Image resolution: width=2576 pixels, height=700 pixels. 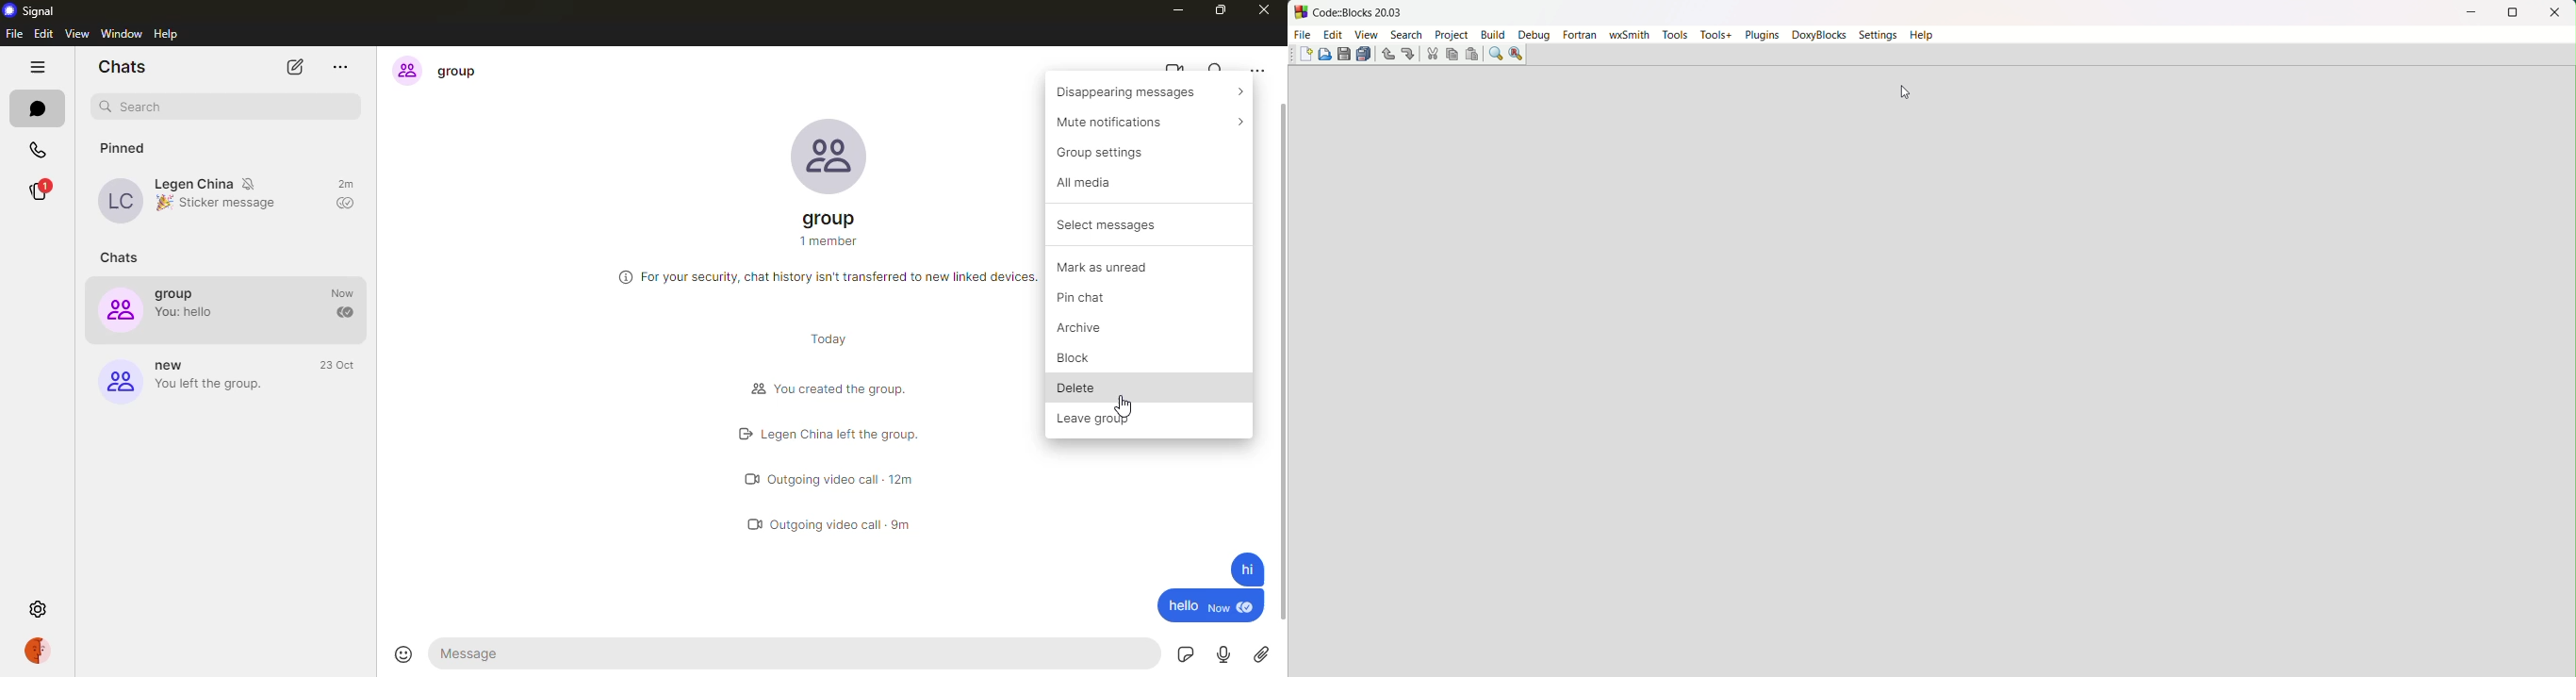 What do you see at coordinates (177, 294) in the screenshot?
I see `group` at bounding box center [177, 294].